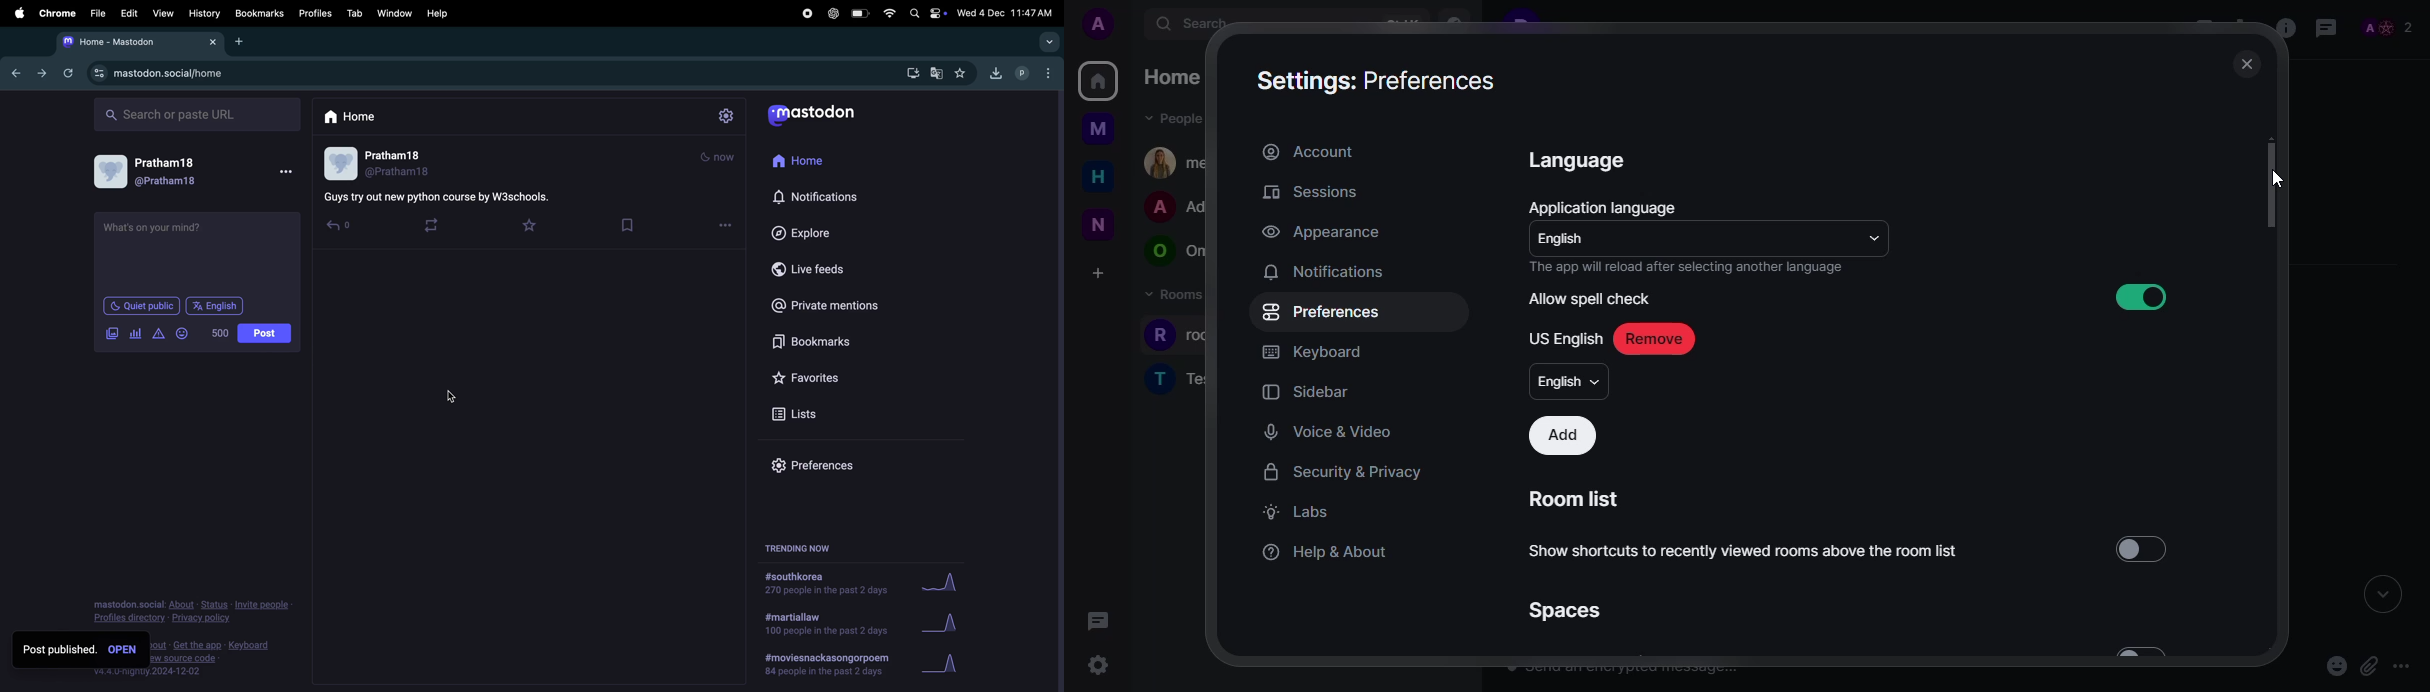 Image resolution: width=2436 pixels, height=700 pixels. I want to click on mastodon, so click(137, 42).